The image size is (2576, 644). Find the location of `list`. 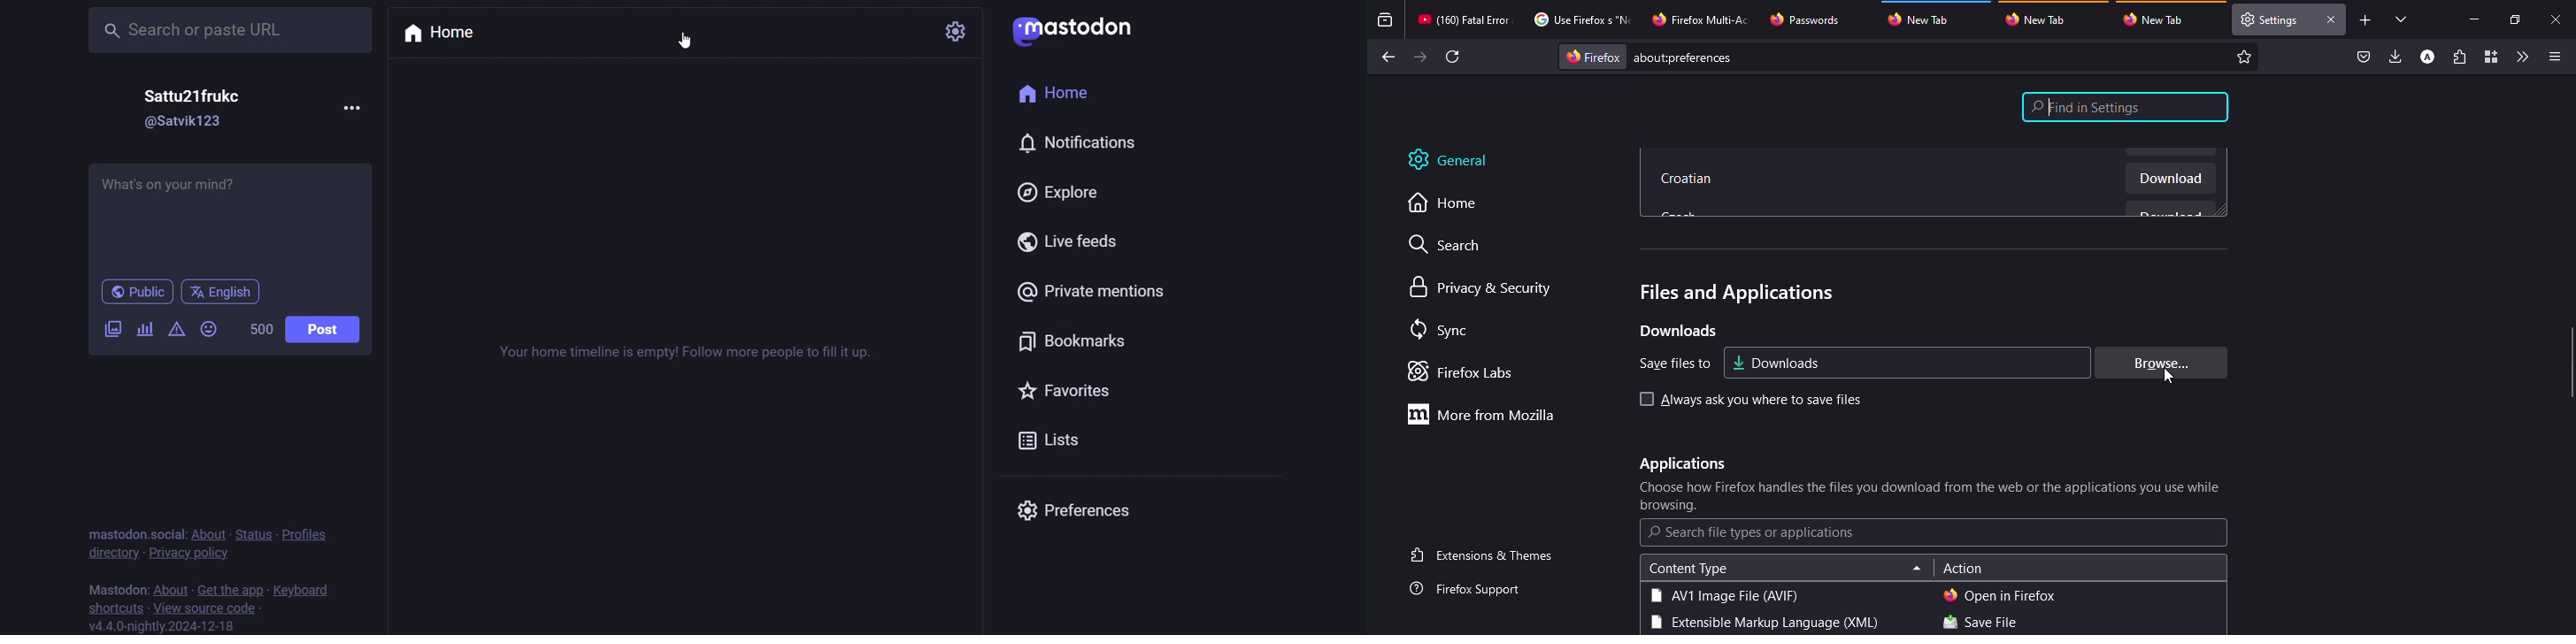

list is located at coordinates (1053, 438).